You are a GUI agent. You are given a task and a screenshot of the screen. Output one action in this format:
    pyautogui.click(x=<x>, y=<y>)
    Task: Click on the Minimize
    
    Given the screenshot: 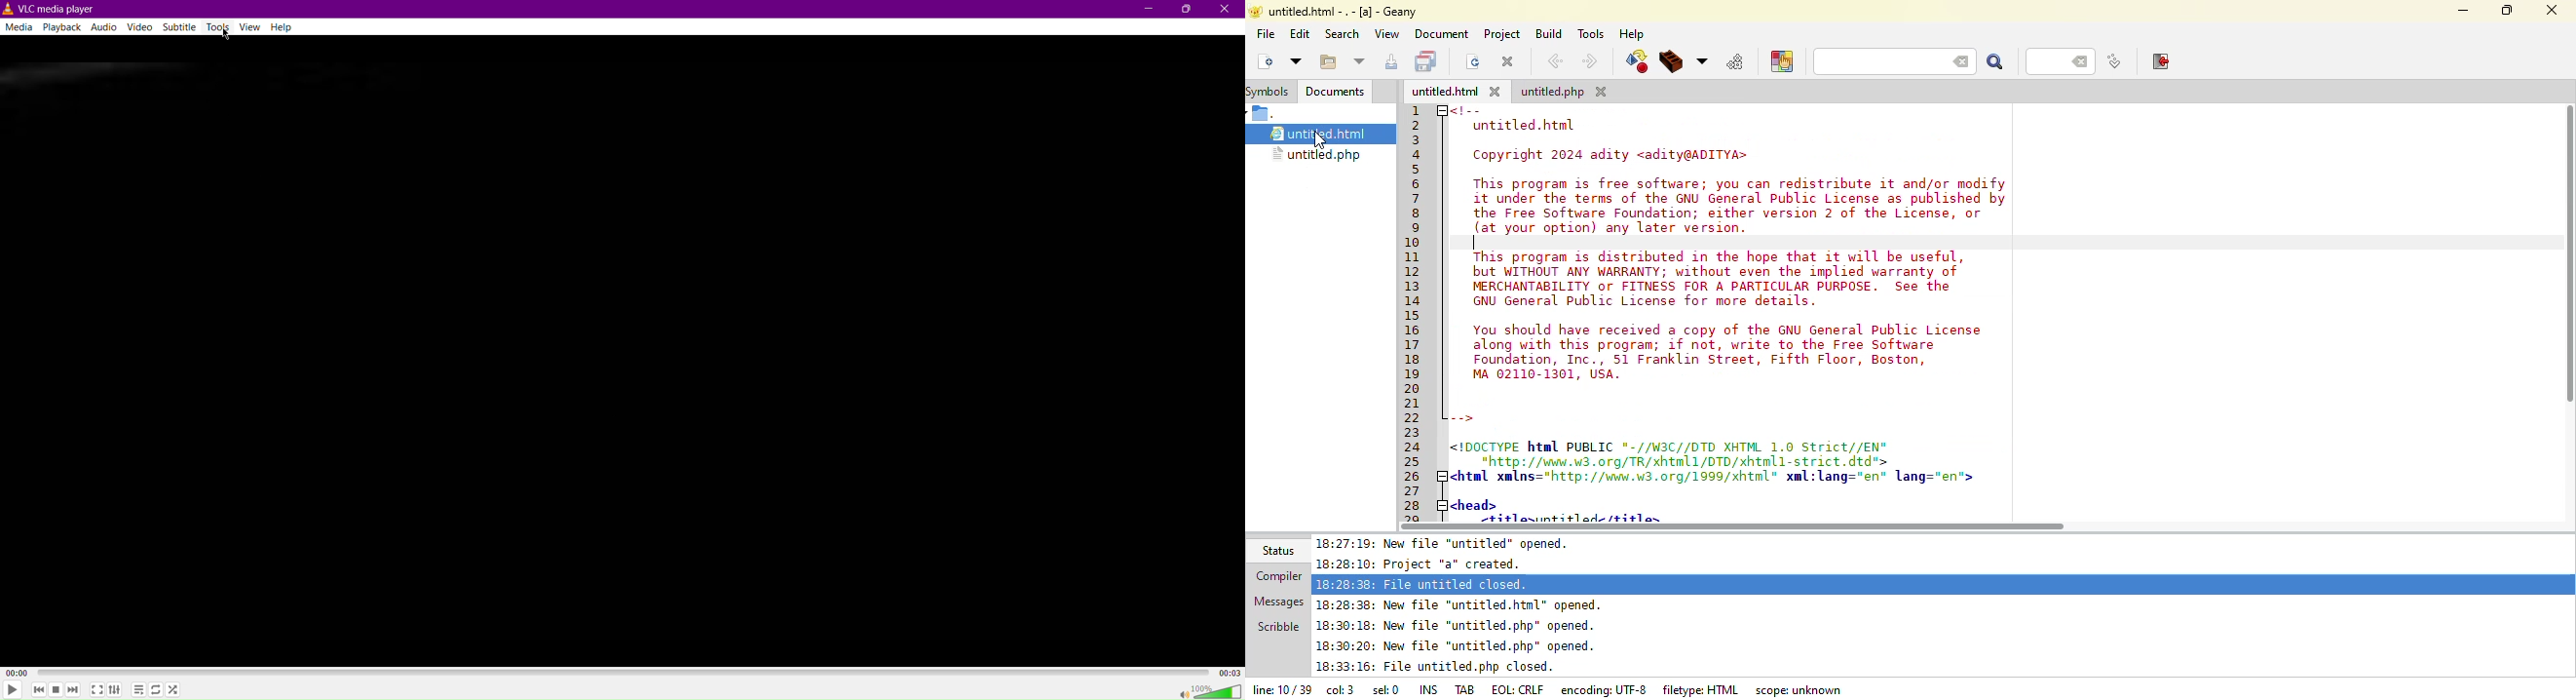 What is the action you would take?
    pyautogui.click(x=1146, y=10)
    